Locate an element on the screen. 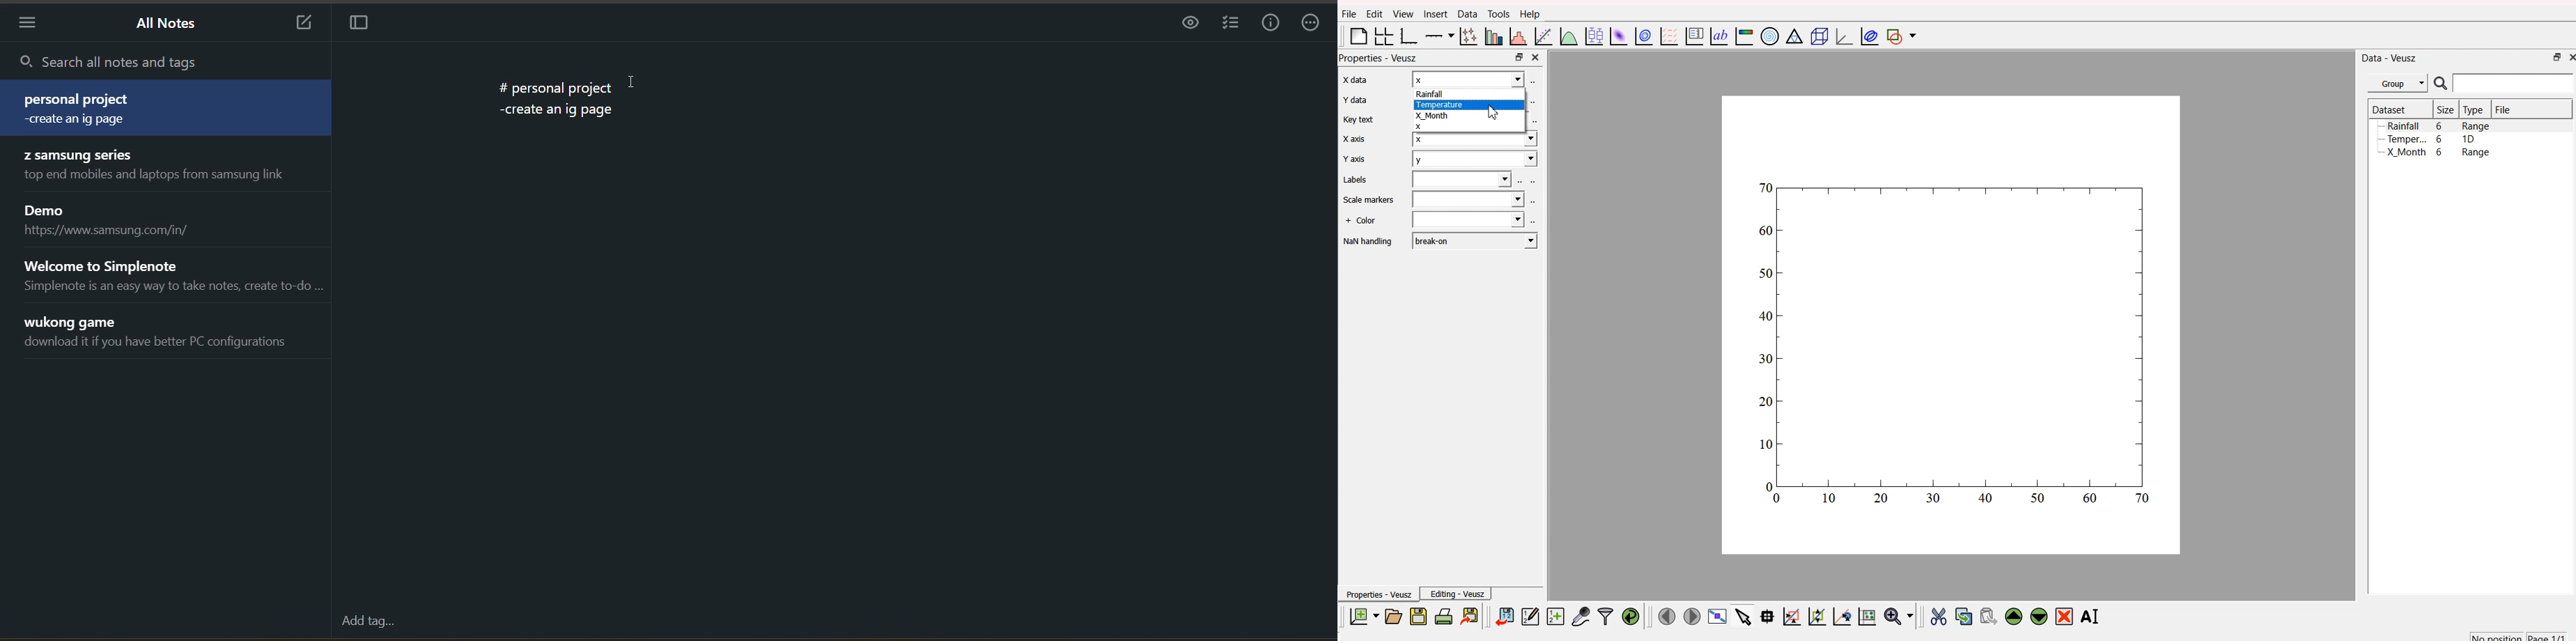 The width and height of the screenshot is (2576, 644). preview is located at coordinates (1189, 22).